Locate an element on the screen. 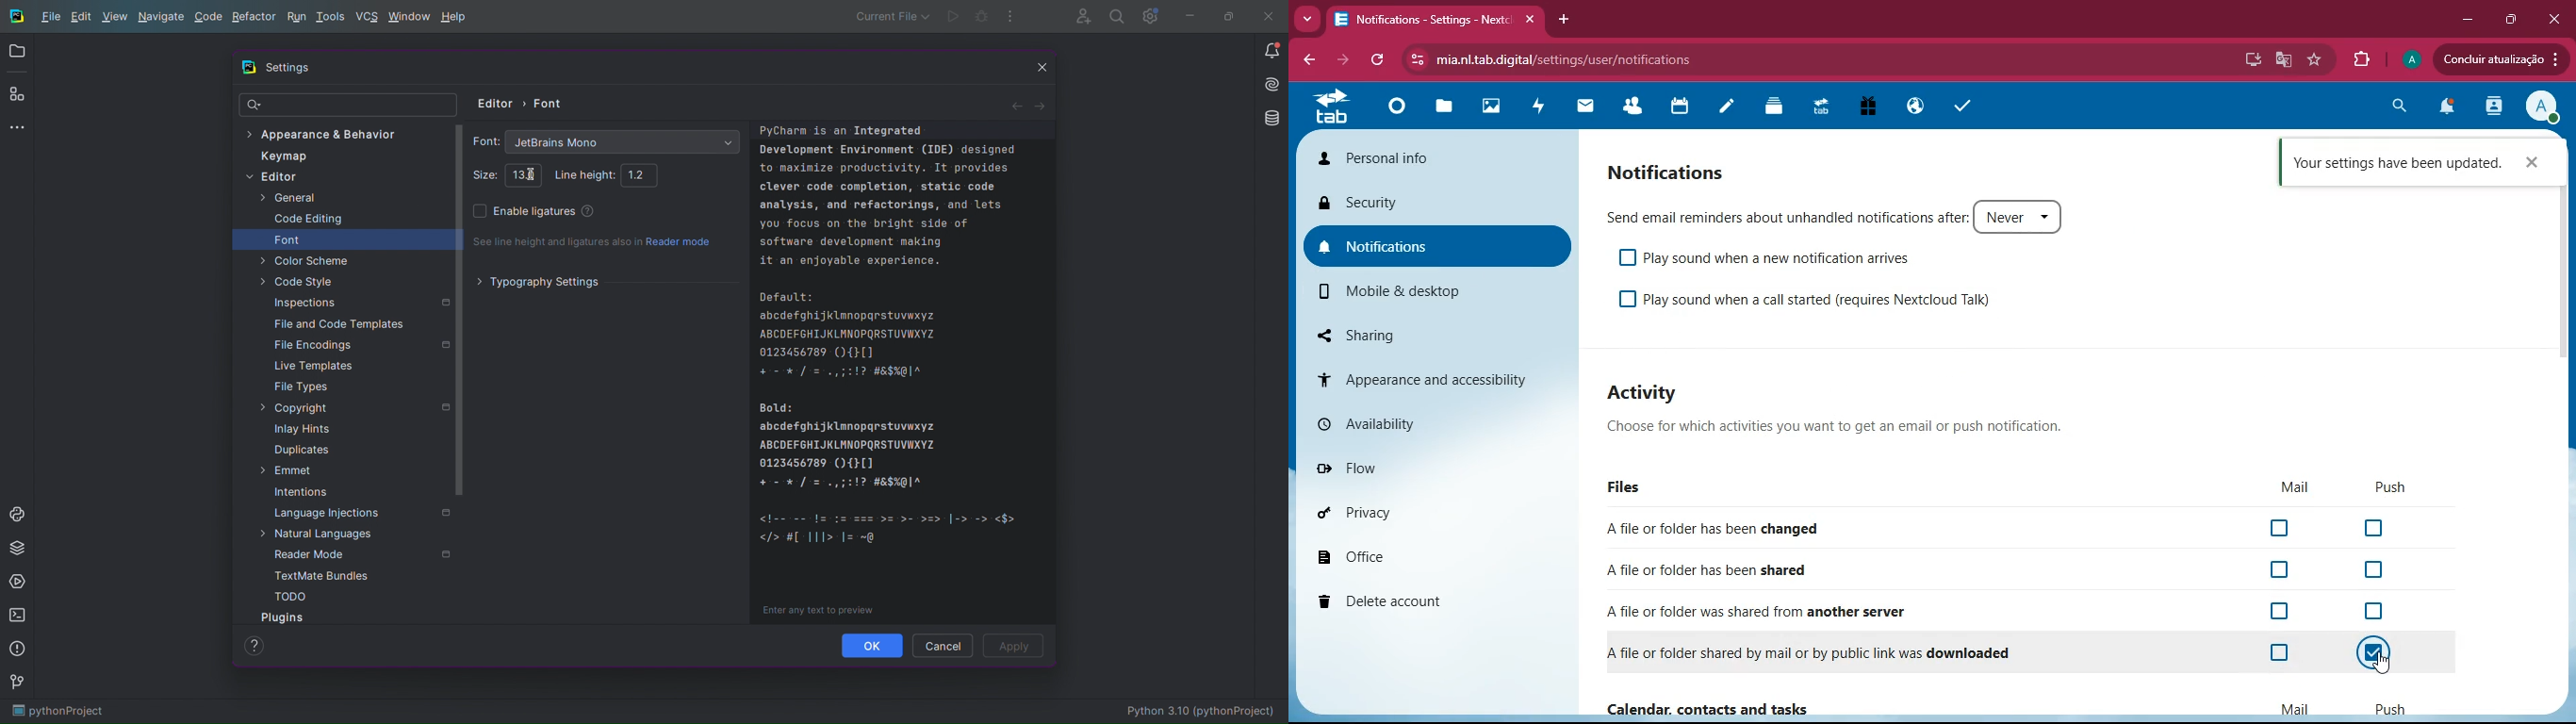 This screenshot has width=2576, height=728. appearance and accessibility is located at coordinates (1413, 375).